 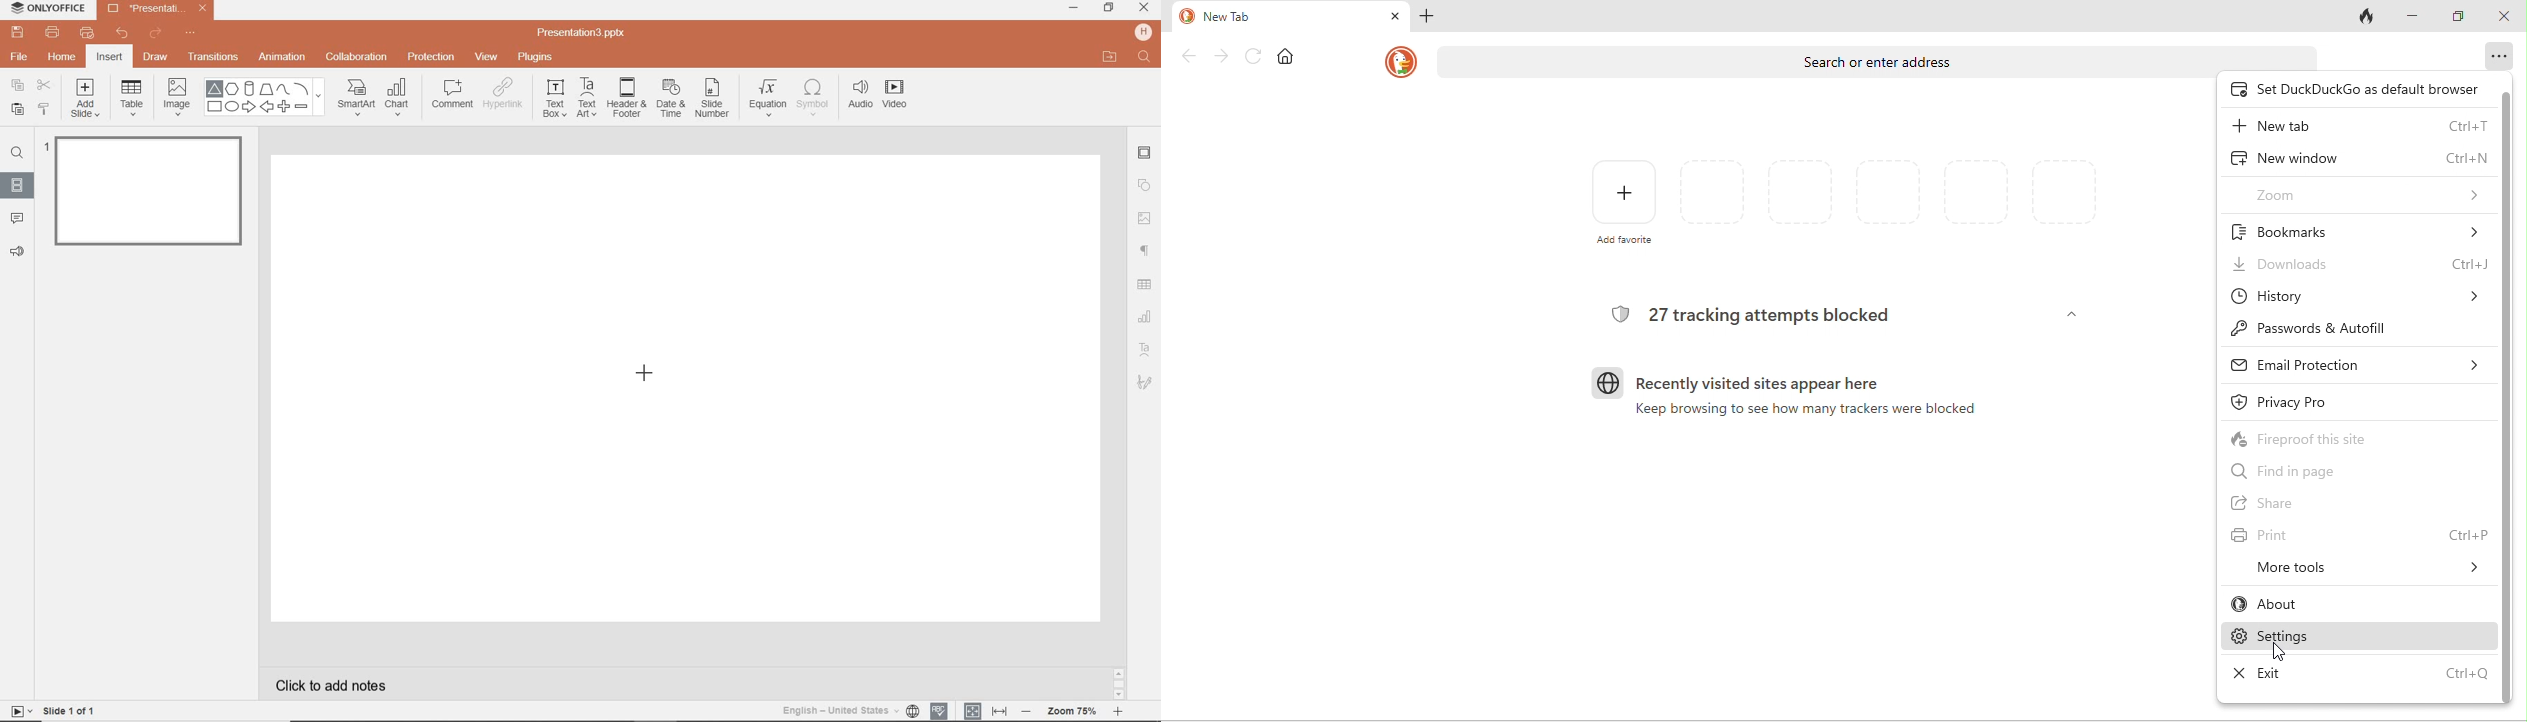 I want to click on cursor, so click(x=648, y=378).